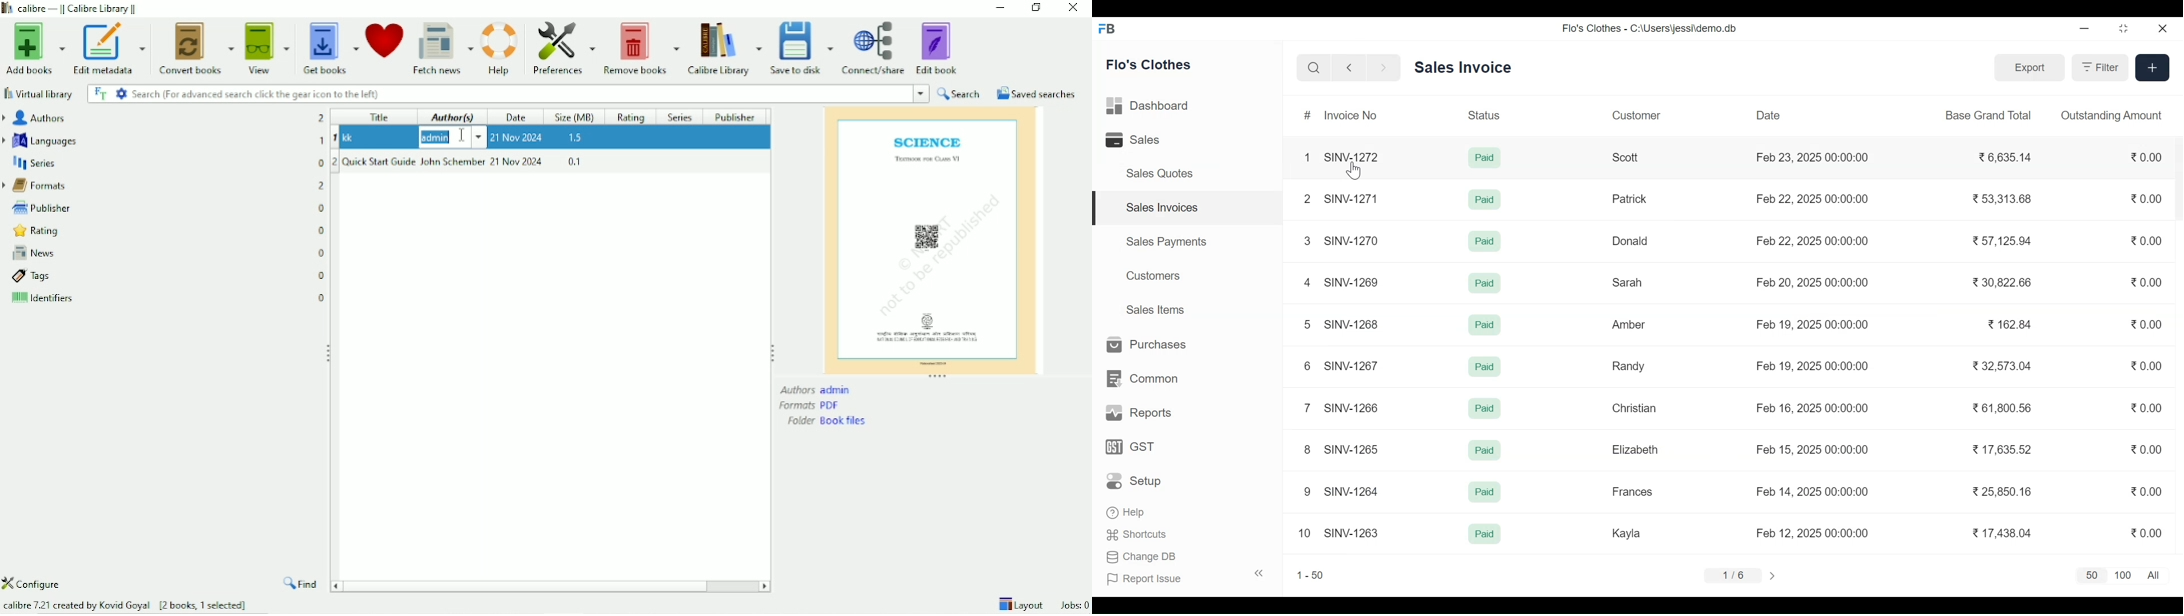  What do you see at coordinates (1352, 366) in the screenshot?
I see `SINV-1267` at bounding box center [1352, 366].